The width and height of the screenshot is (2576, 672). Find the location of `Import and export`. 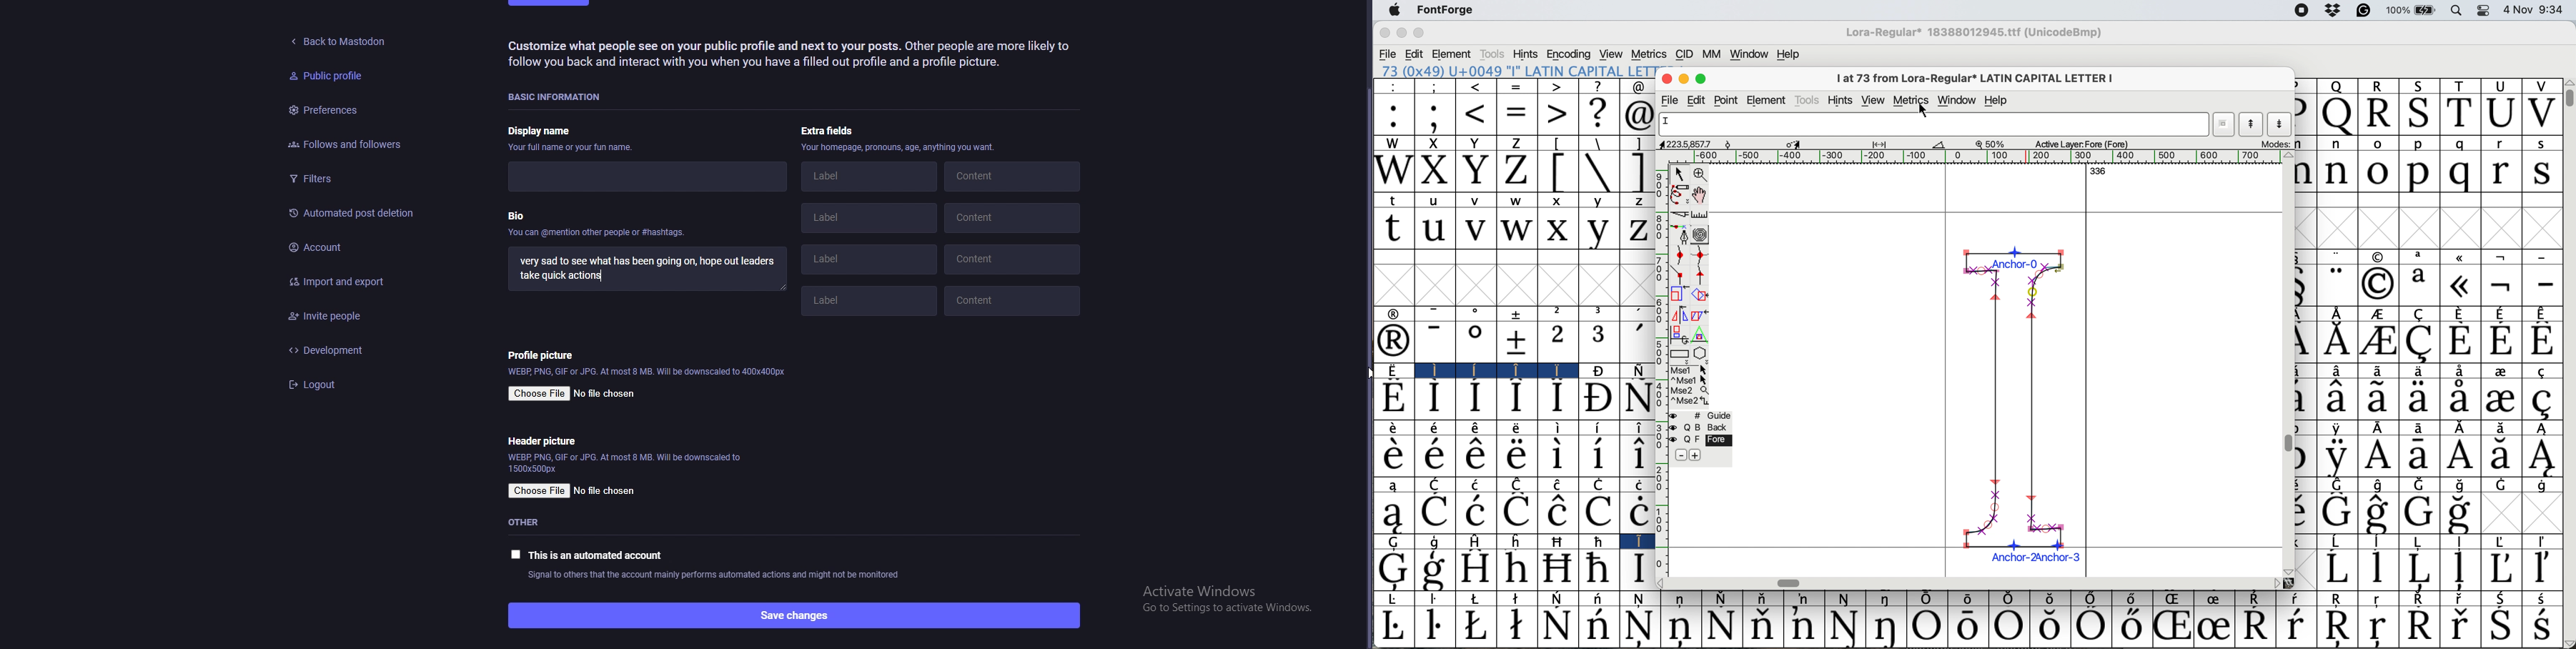

Import and export is located at coordinates (354, 278).